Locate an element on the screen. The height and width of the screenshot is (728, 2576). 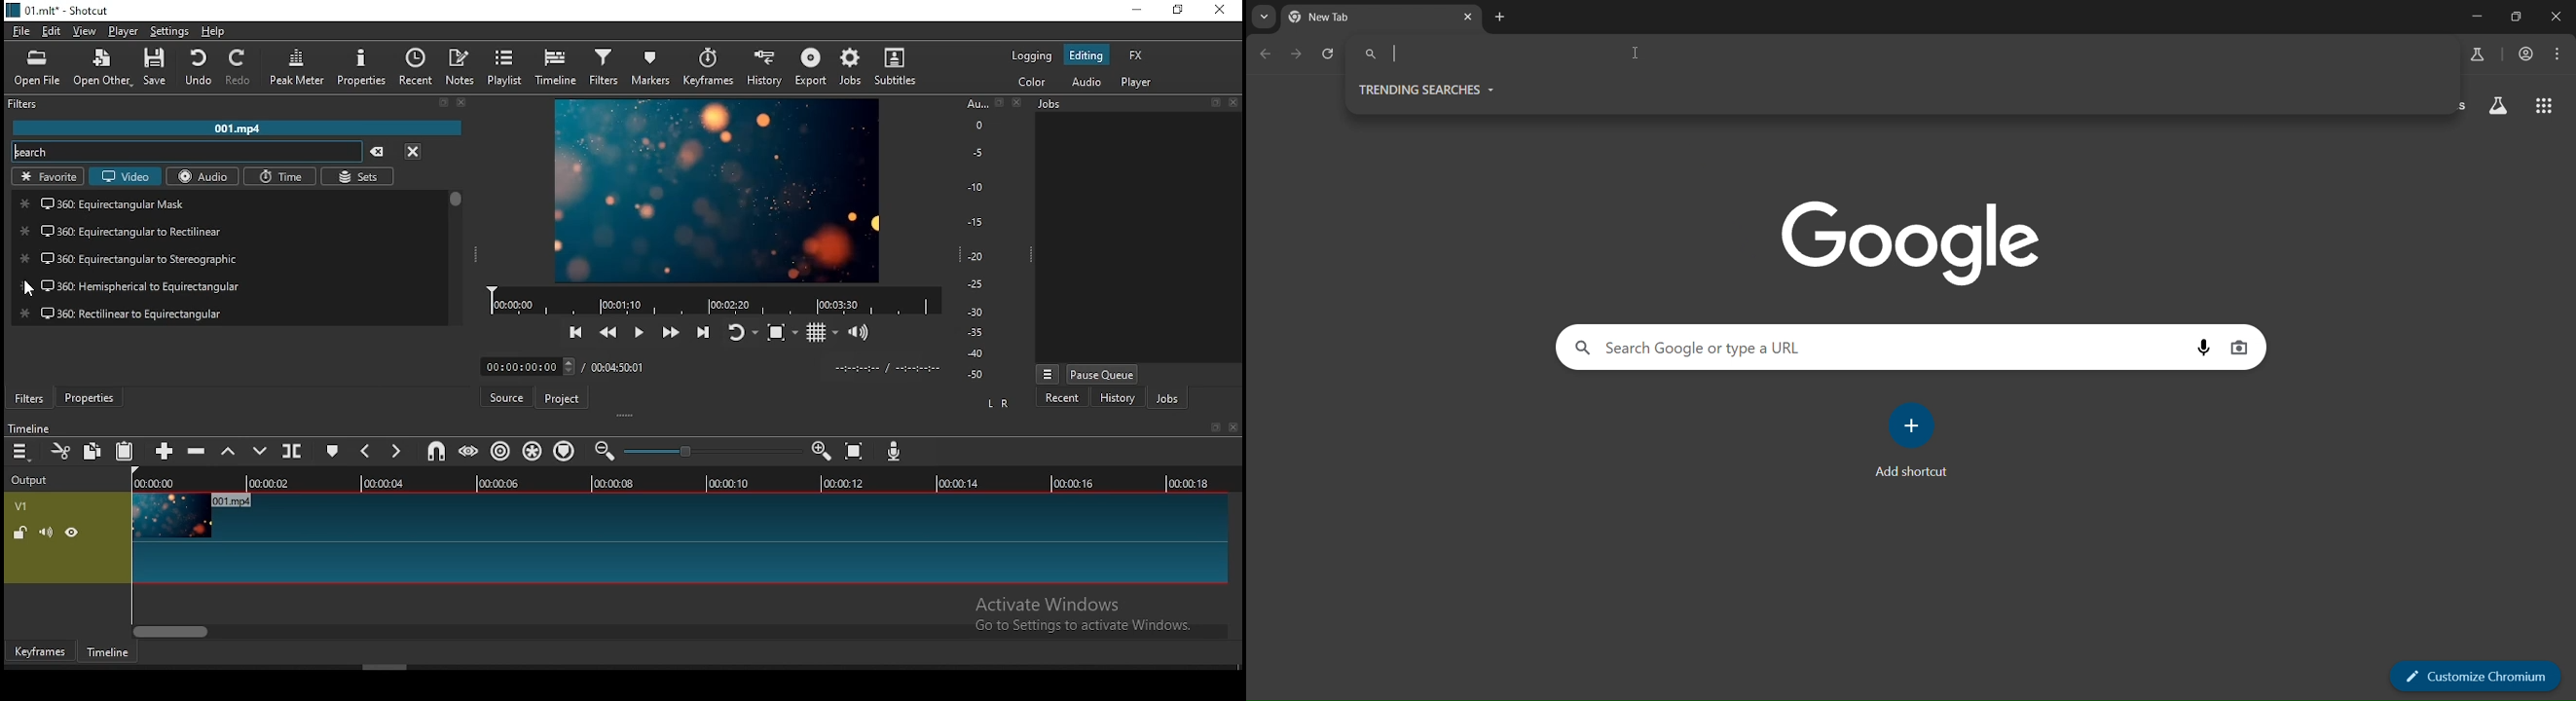
video track is located at coordinates (618, 537).